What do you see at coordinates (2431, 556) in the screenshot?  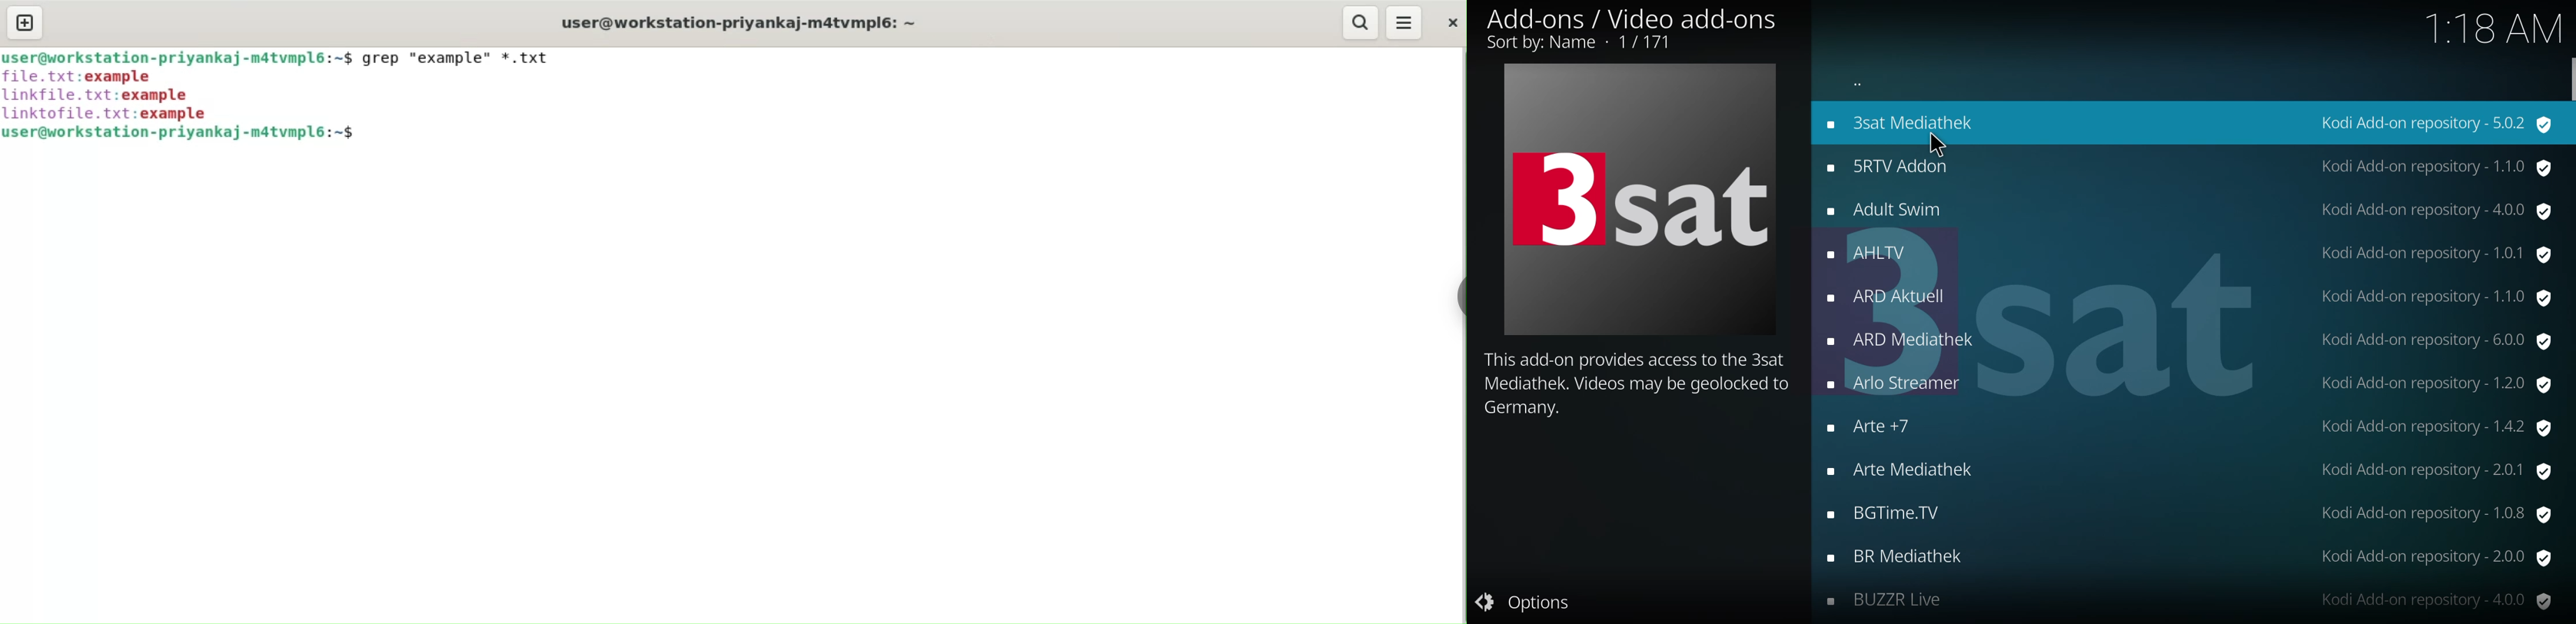 I see `version` at bounding box center [2431, 556].